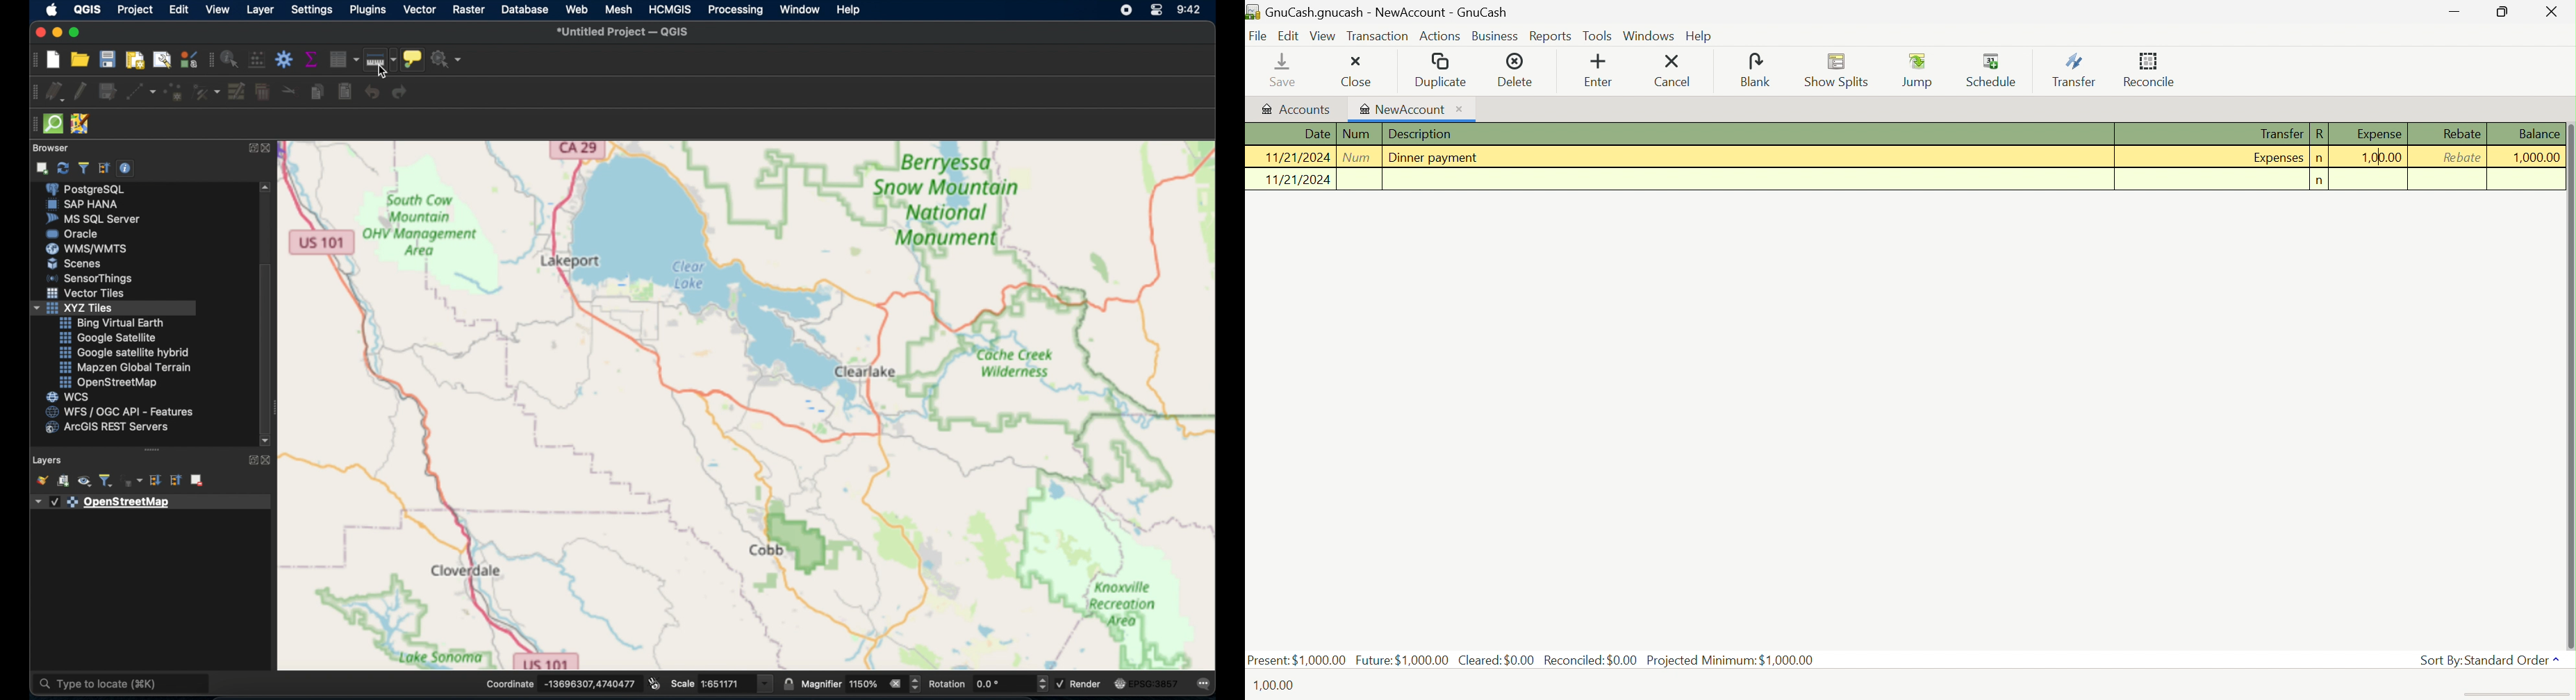  What do you see at coordinates (1838, 71) in the screenshot?
I see `Show Splits` at bounding box center [1838, 71].